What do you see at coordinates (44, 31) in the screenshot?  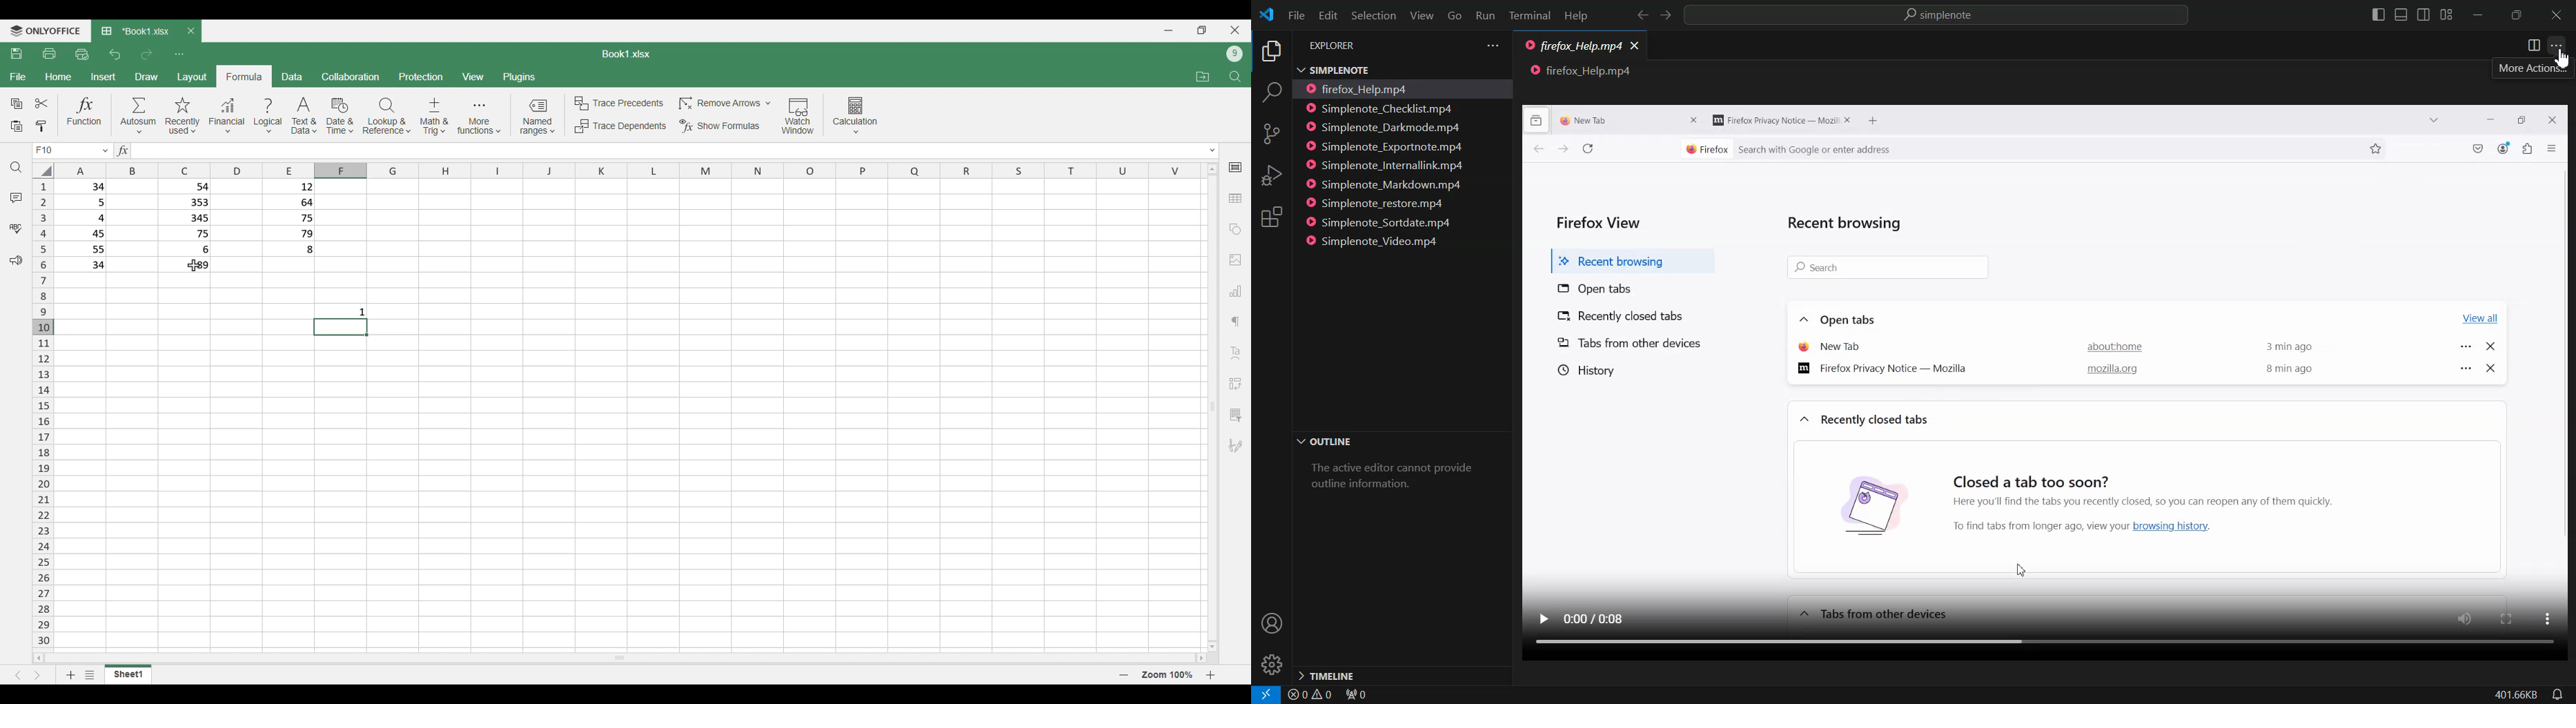 I see `Software logo and name` at bounding box center [44, 31].